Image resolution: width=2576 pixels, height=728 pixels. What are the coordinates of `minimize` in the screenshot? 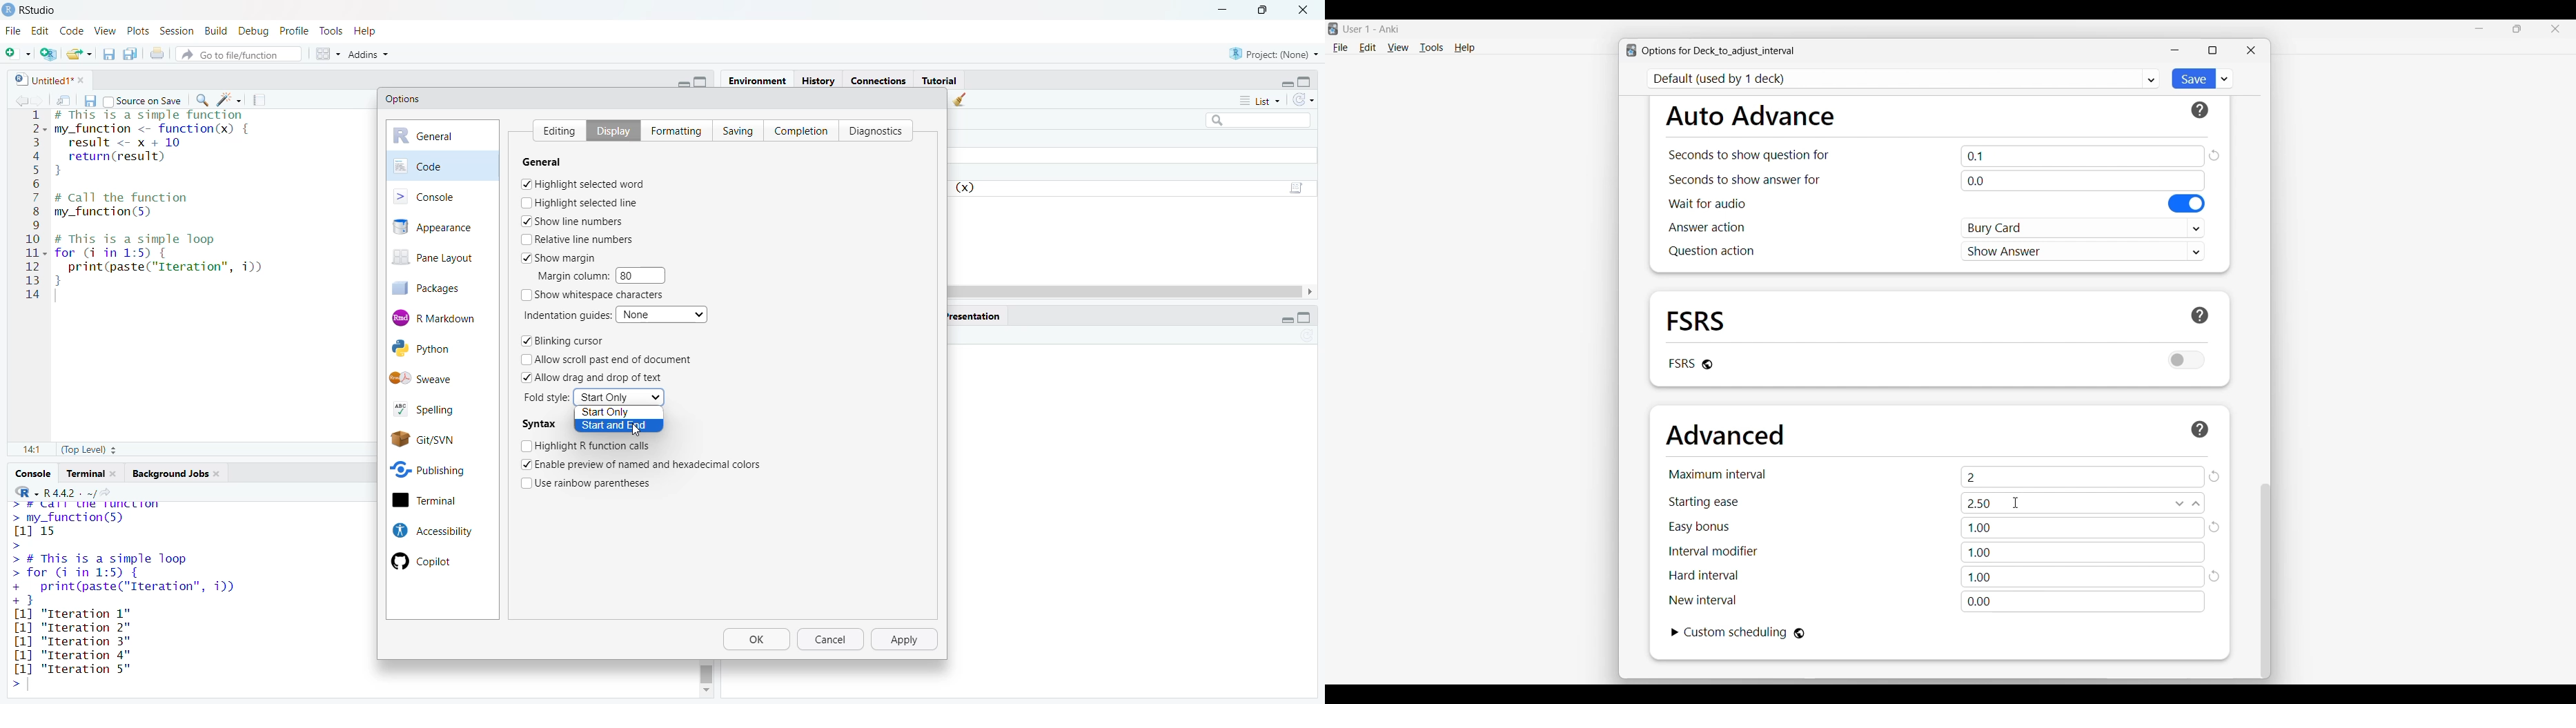 It's located at (1221, 8).